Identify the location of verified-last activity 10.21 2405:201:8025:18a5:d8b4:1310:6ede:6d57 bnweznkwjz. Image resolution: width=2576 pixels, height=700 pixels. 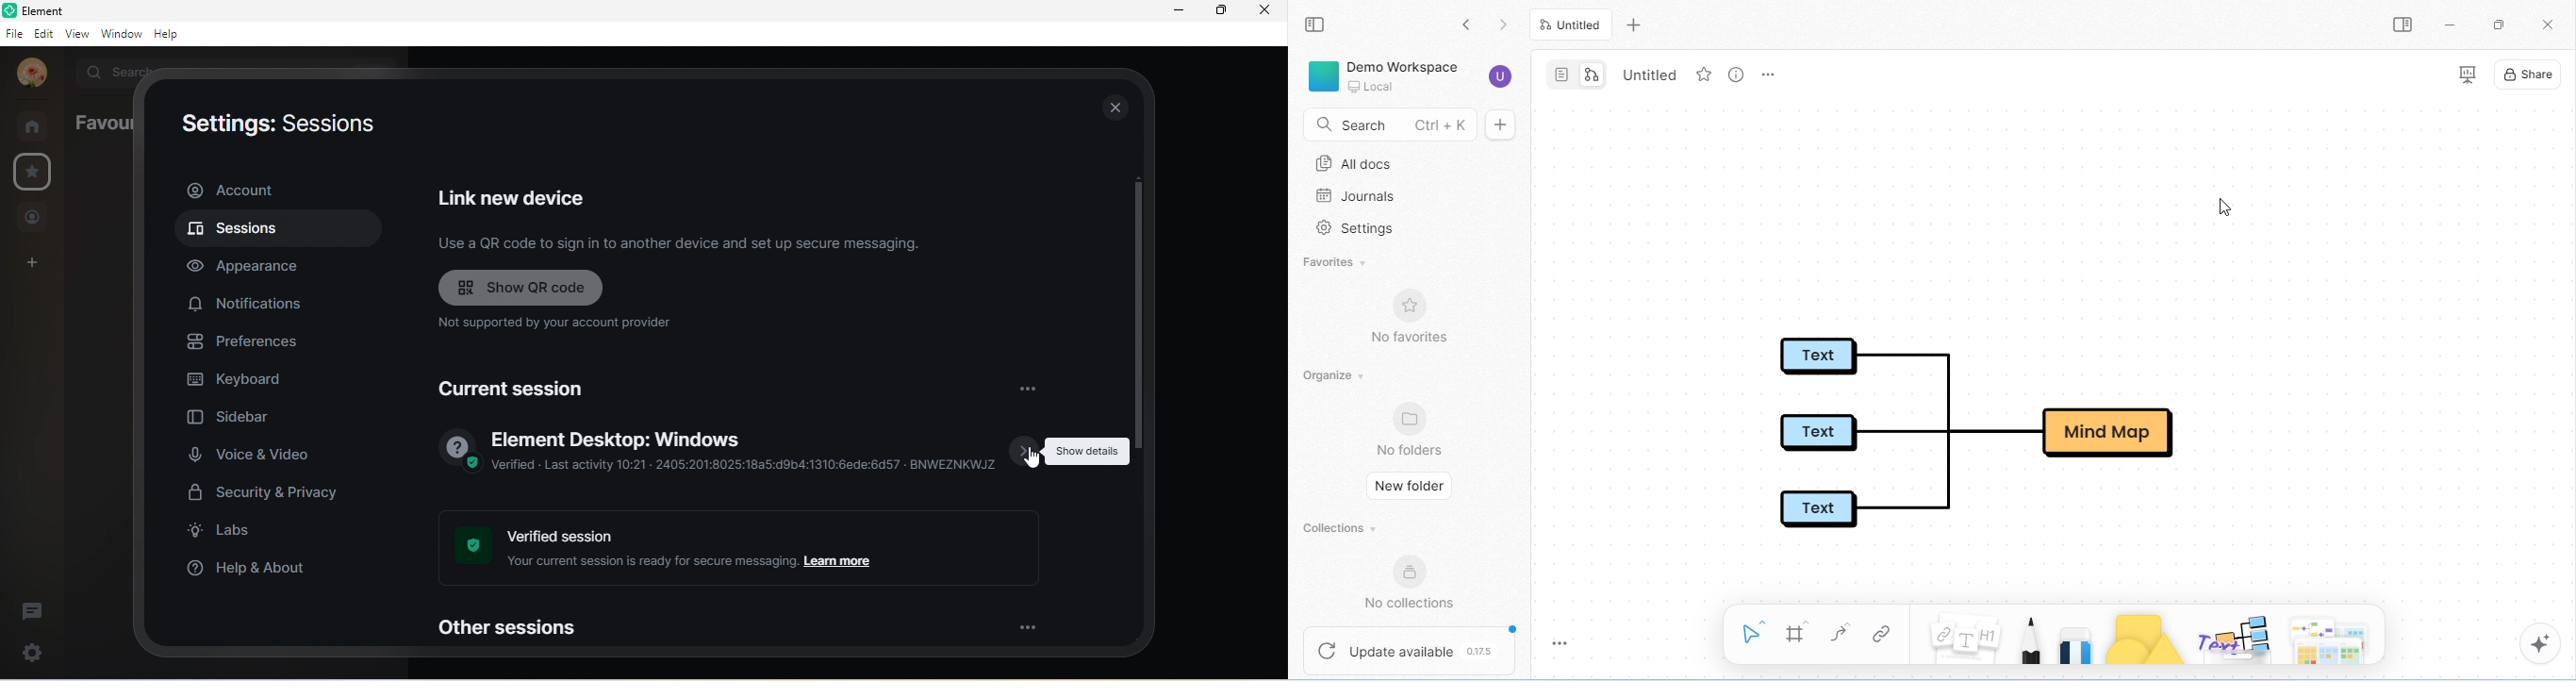
(746, 466).